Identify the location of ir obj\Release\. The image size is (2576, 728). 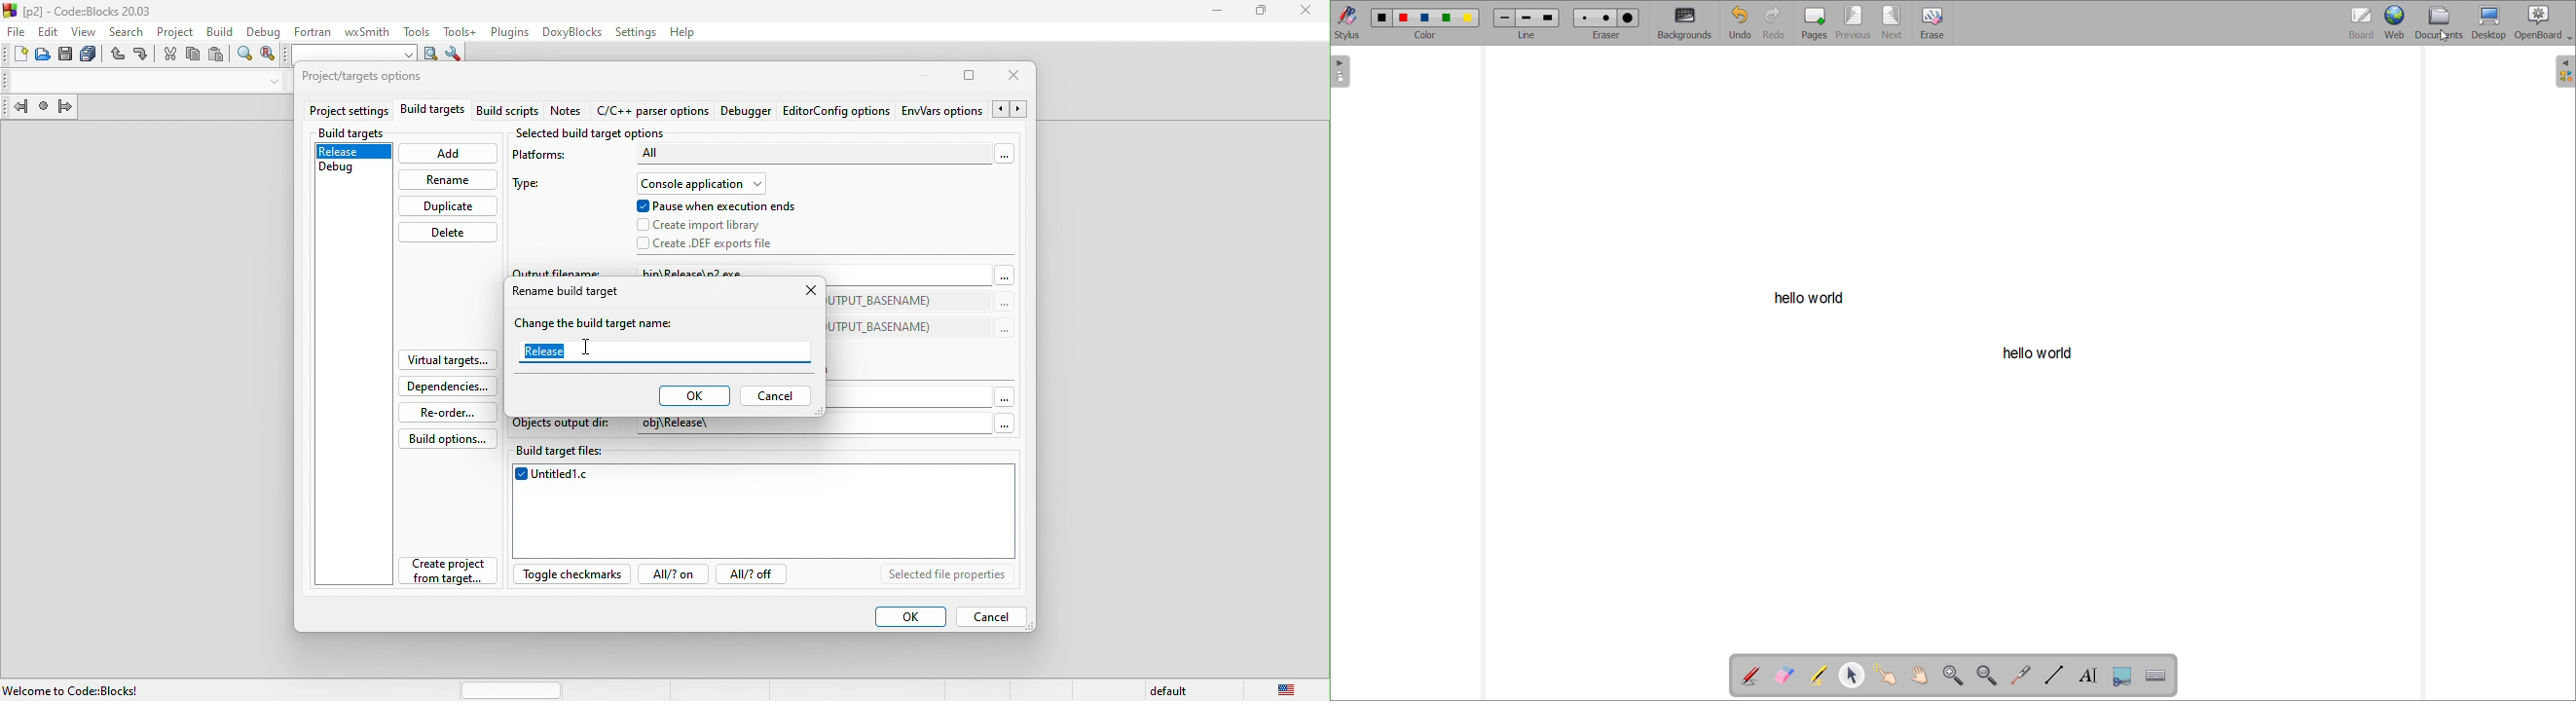
(701, 425).